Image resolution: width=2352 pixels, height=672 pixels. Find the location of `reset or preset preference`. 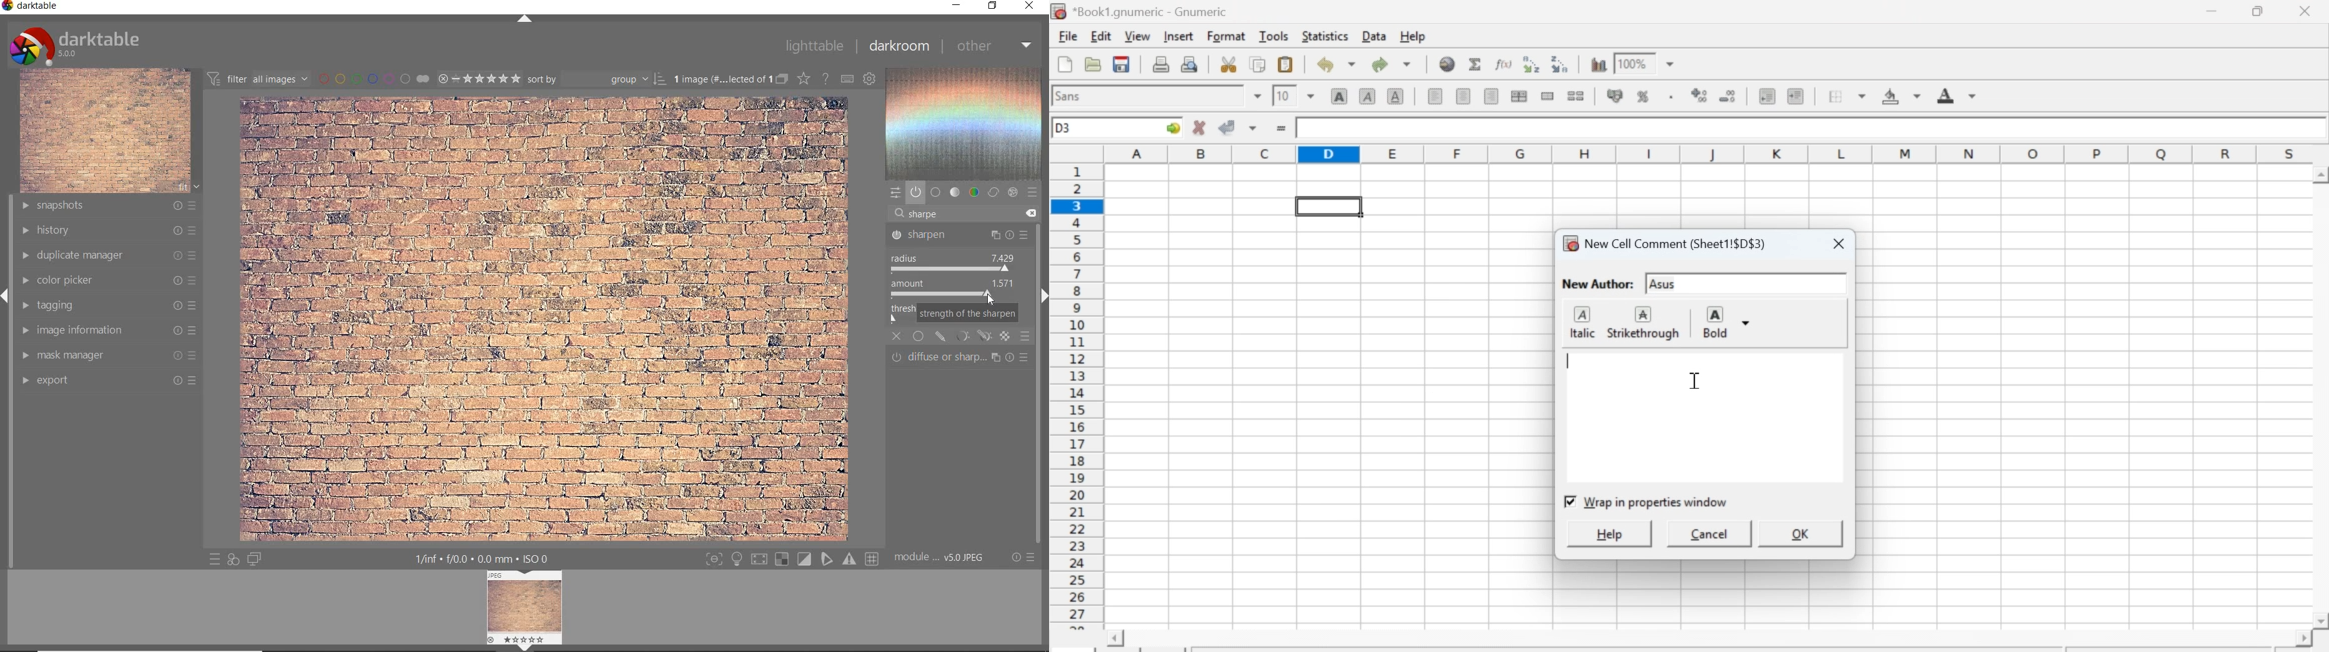

reset or preset preference is located at coordinates (1022, 558).